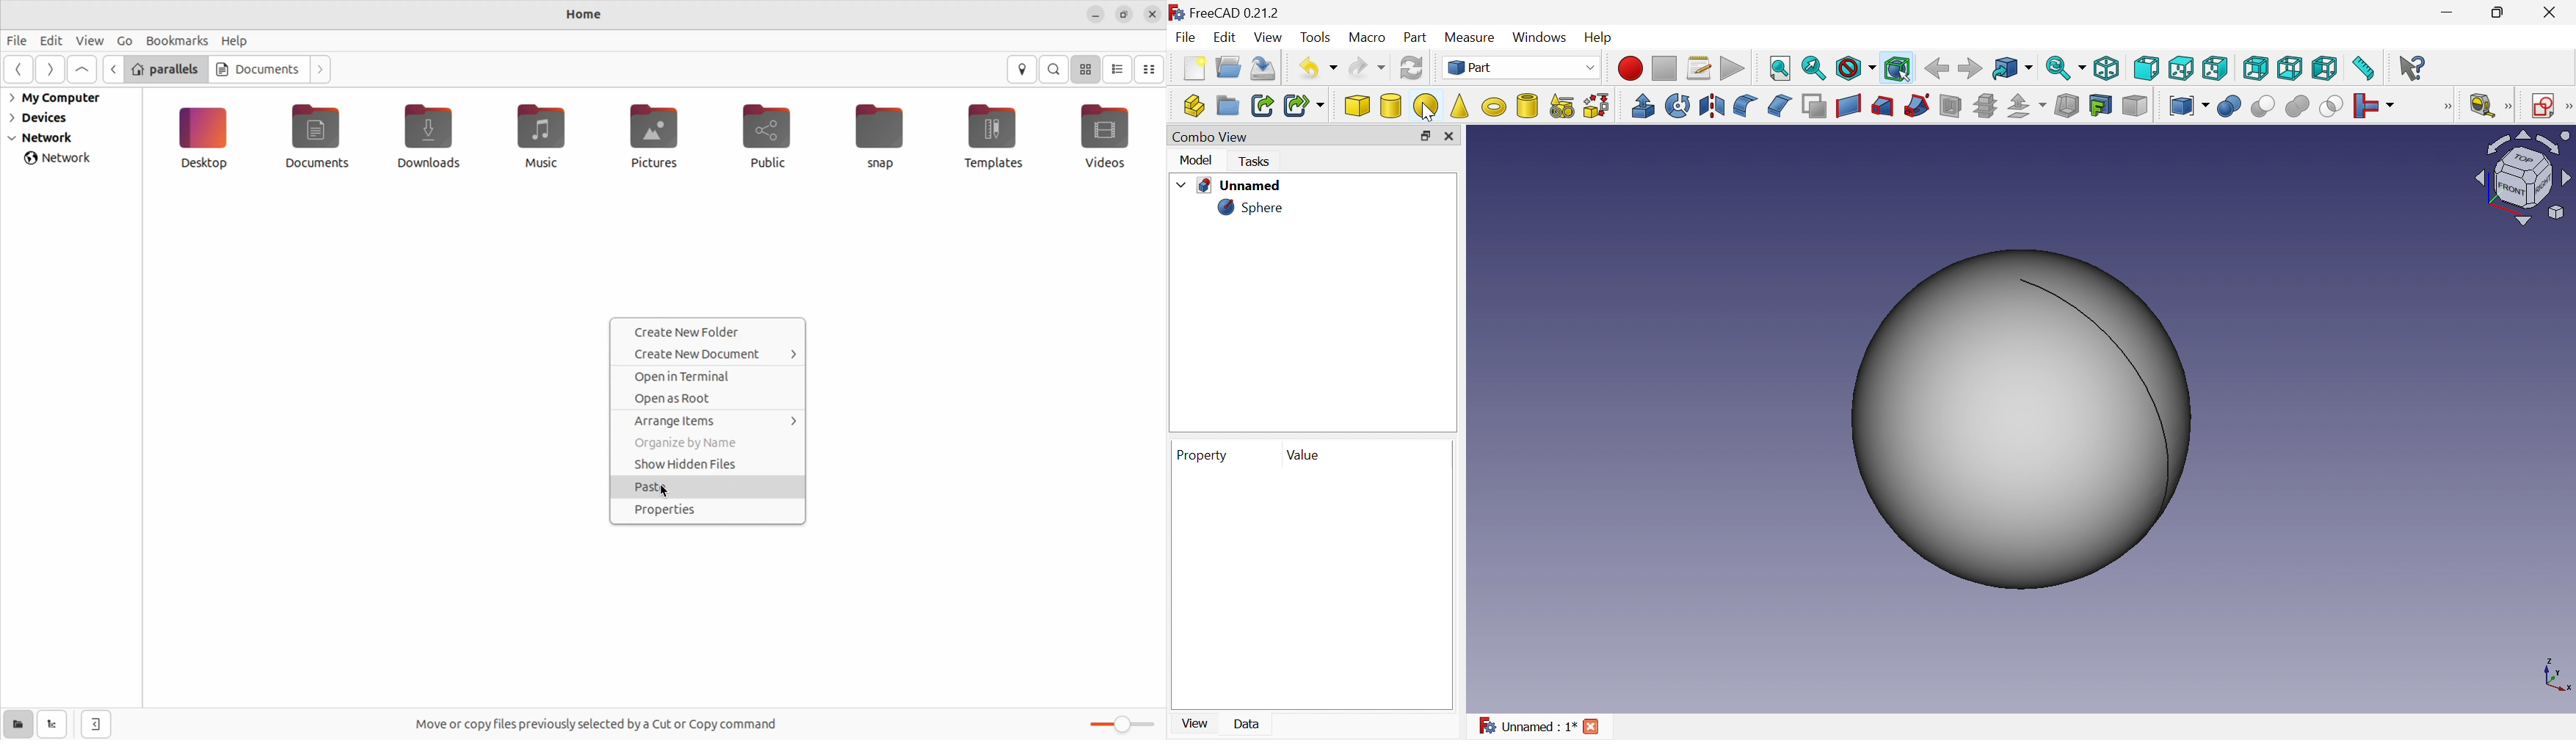 Image resolution: width=2576 pixels, height=756 pixels. Describe the element at coordinates (1711, 106) in the screenshot. I see `Mirroring...` at that location.